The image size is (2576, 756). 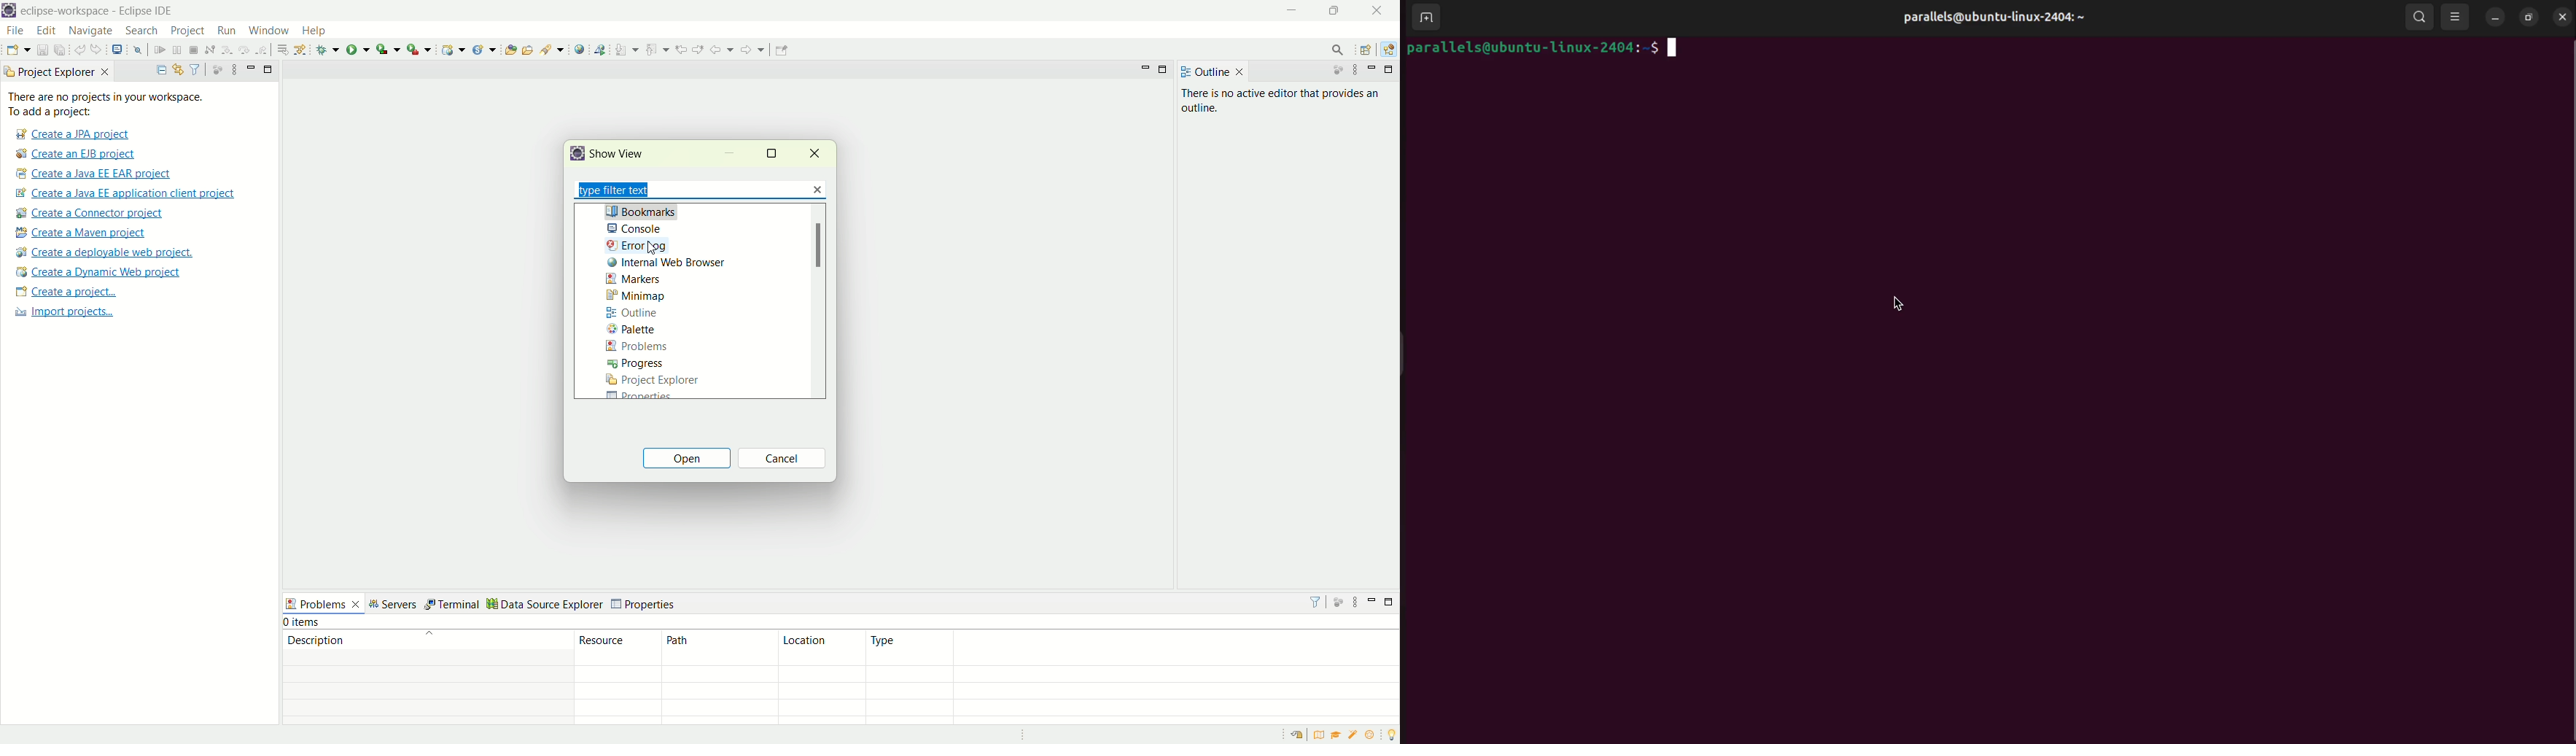 What do you see at coordinates (193, 49) in the screenshot?
I see `terminate` at bounding box center [193, 49].